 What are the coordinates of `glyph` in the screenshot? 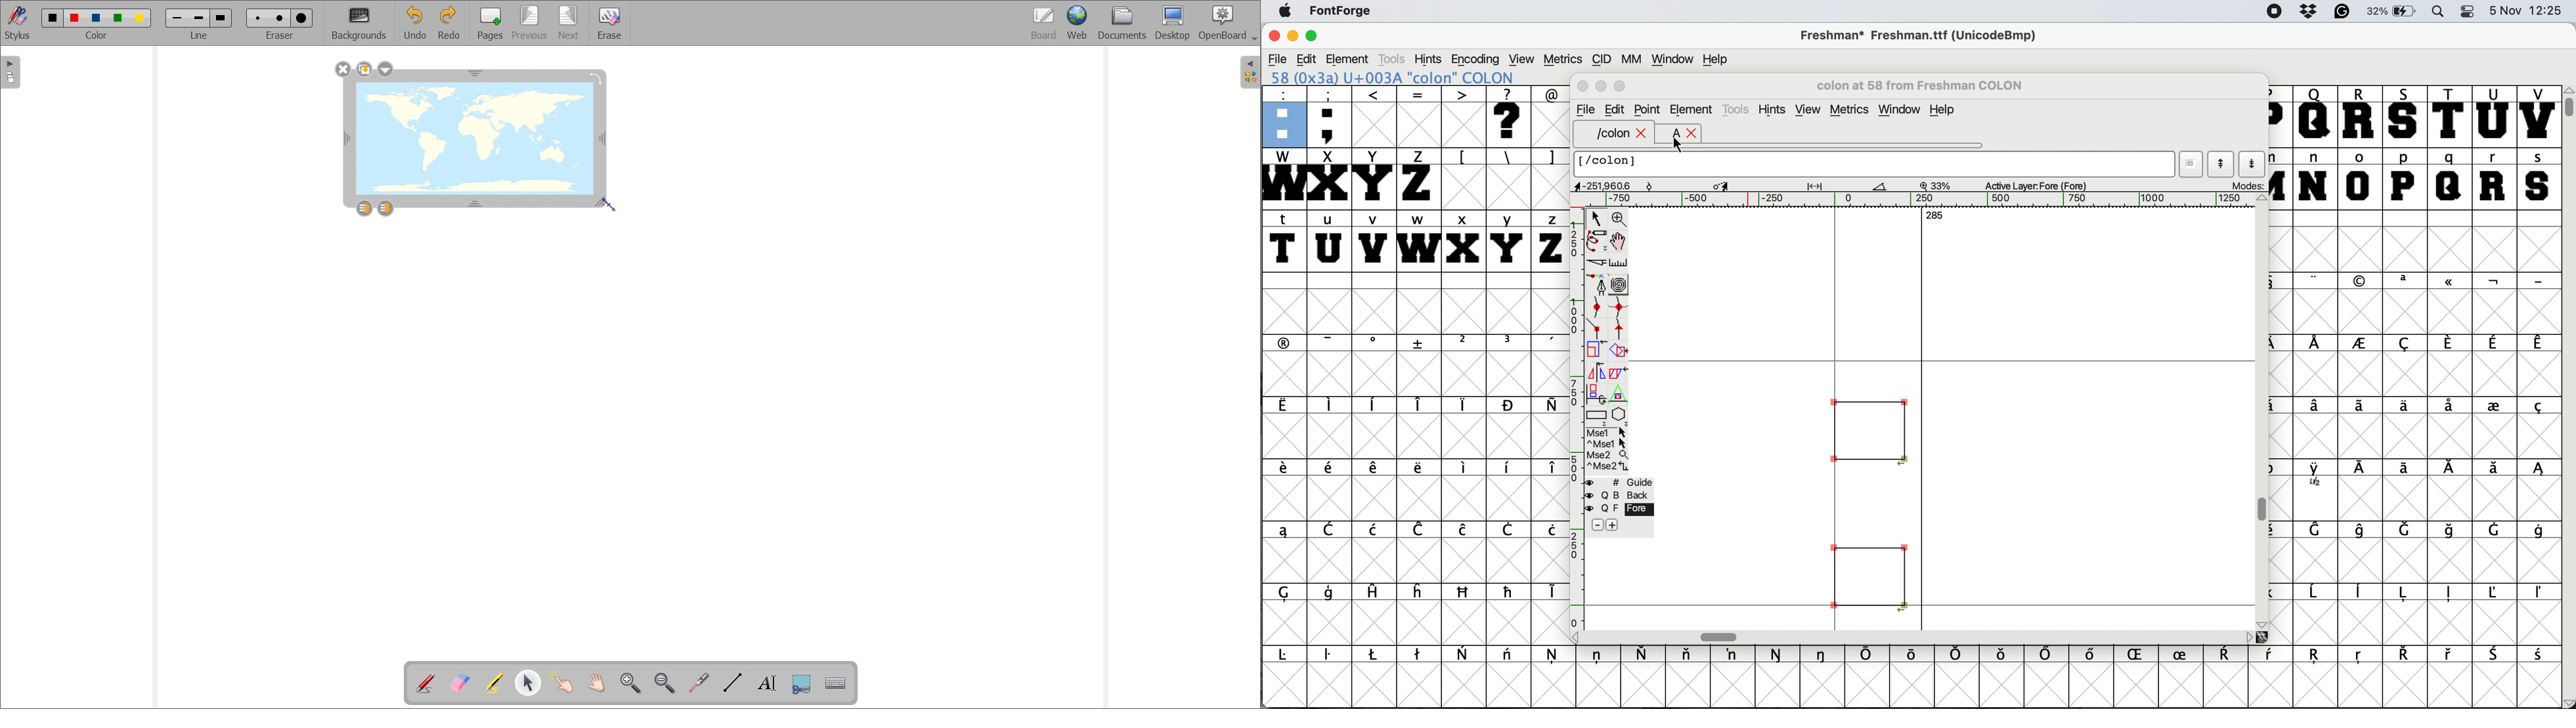 It's located at (1869, 501).